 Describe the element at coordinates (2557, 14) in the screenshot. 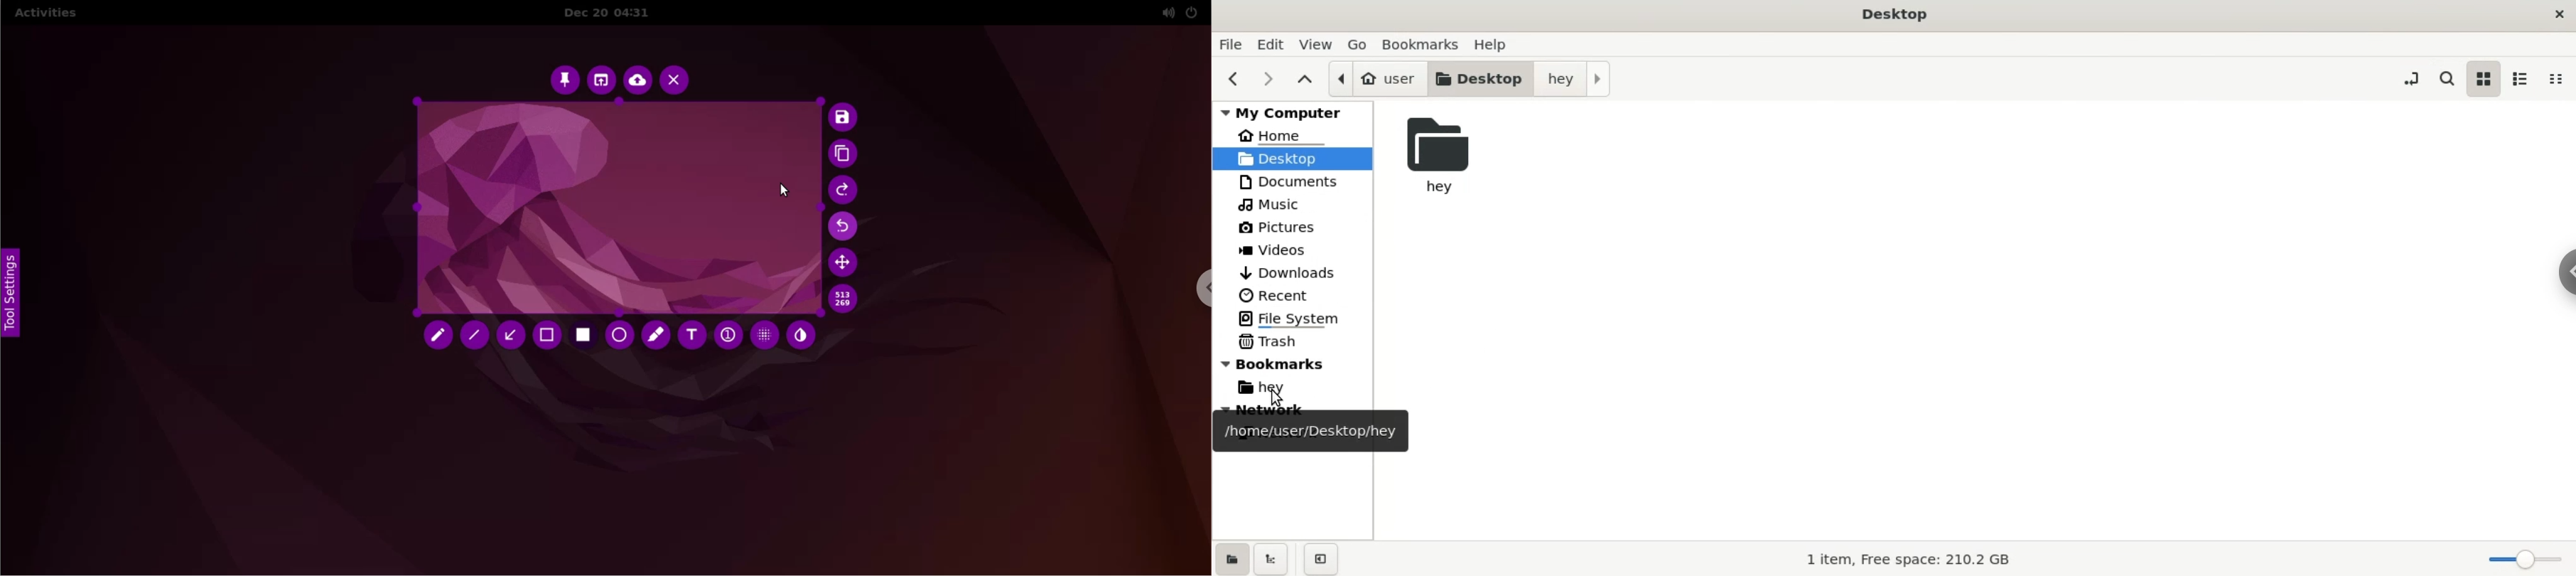

I see `close` at that location.